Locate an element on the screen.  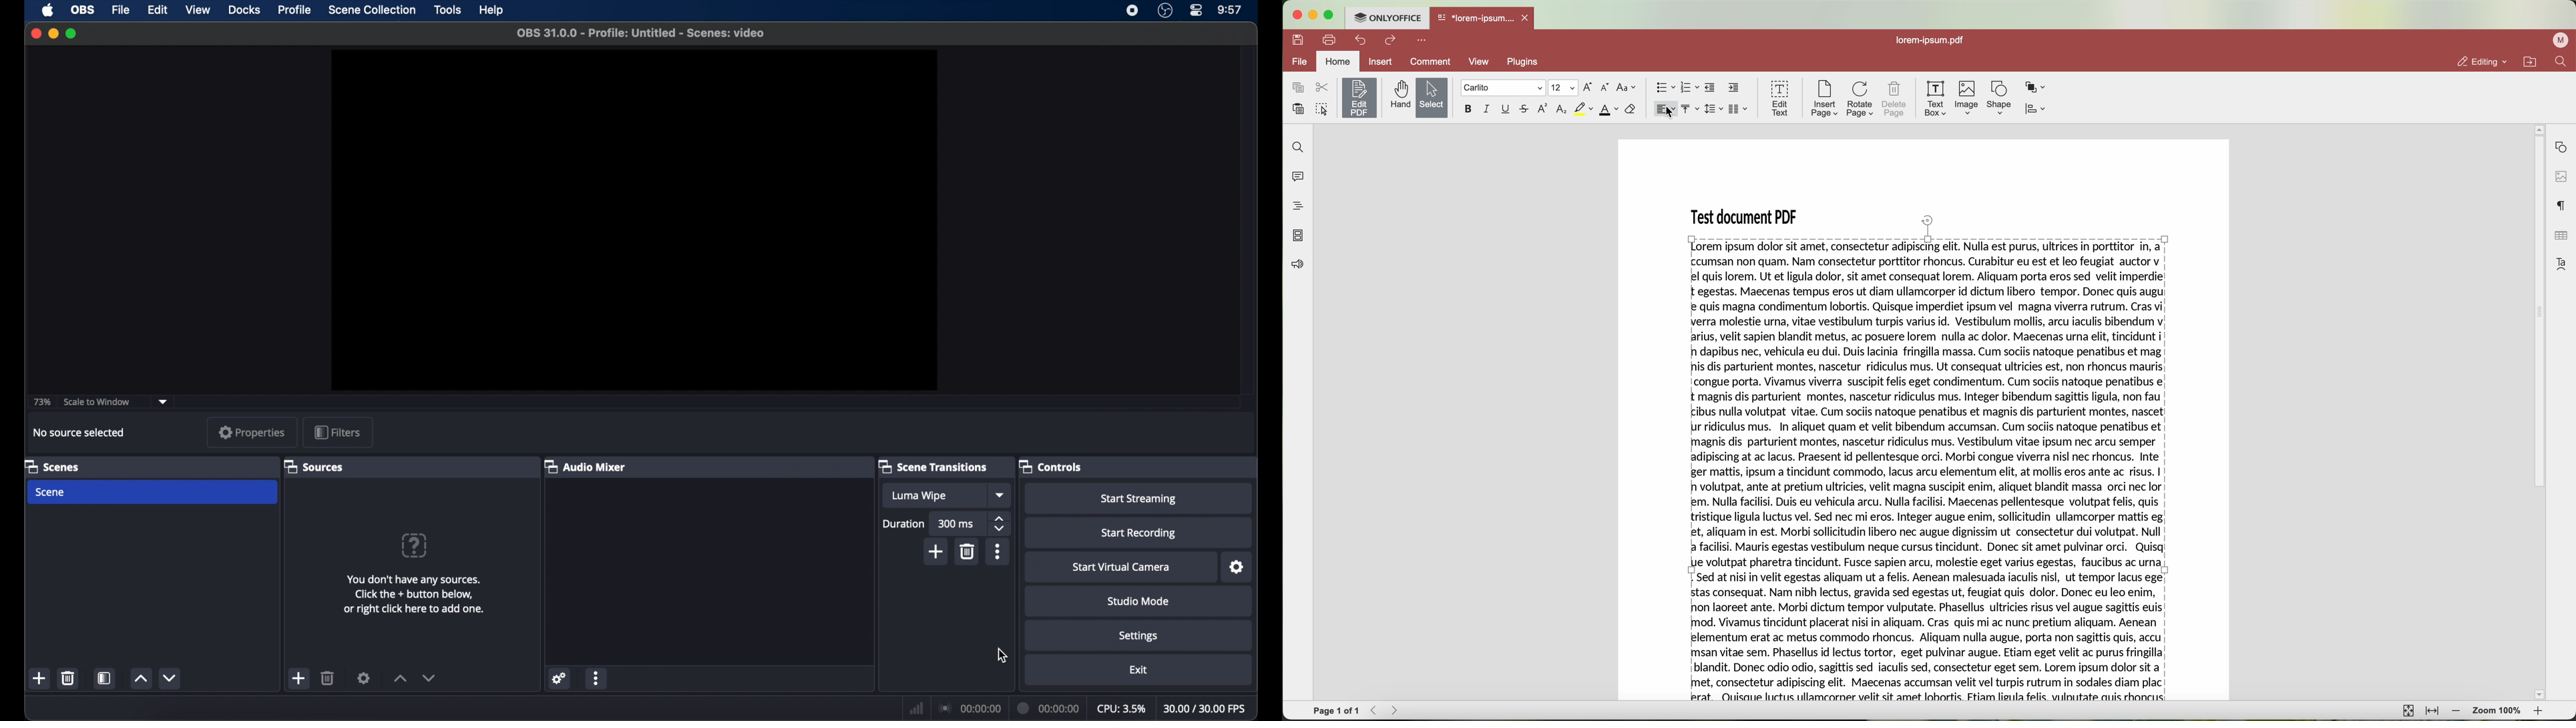
undo is located at coordinates (1362, 40).